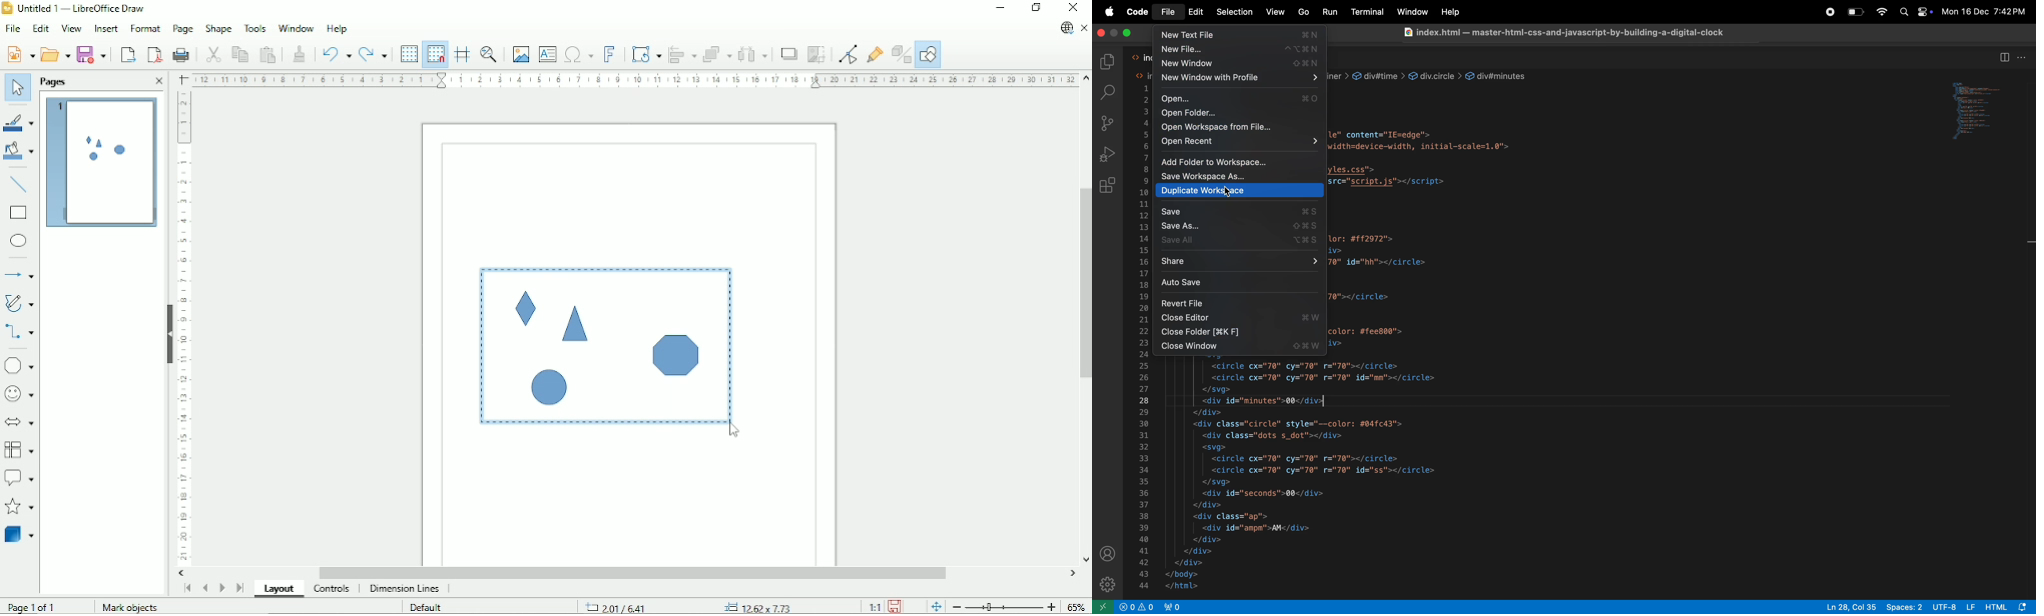 This screenshot has height=616, width=2044. What do you see at coordinates (21, 508) in the screenshot?
I see `Stars and banners` at bounding box center [21, 508].